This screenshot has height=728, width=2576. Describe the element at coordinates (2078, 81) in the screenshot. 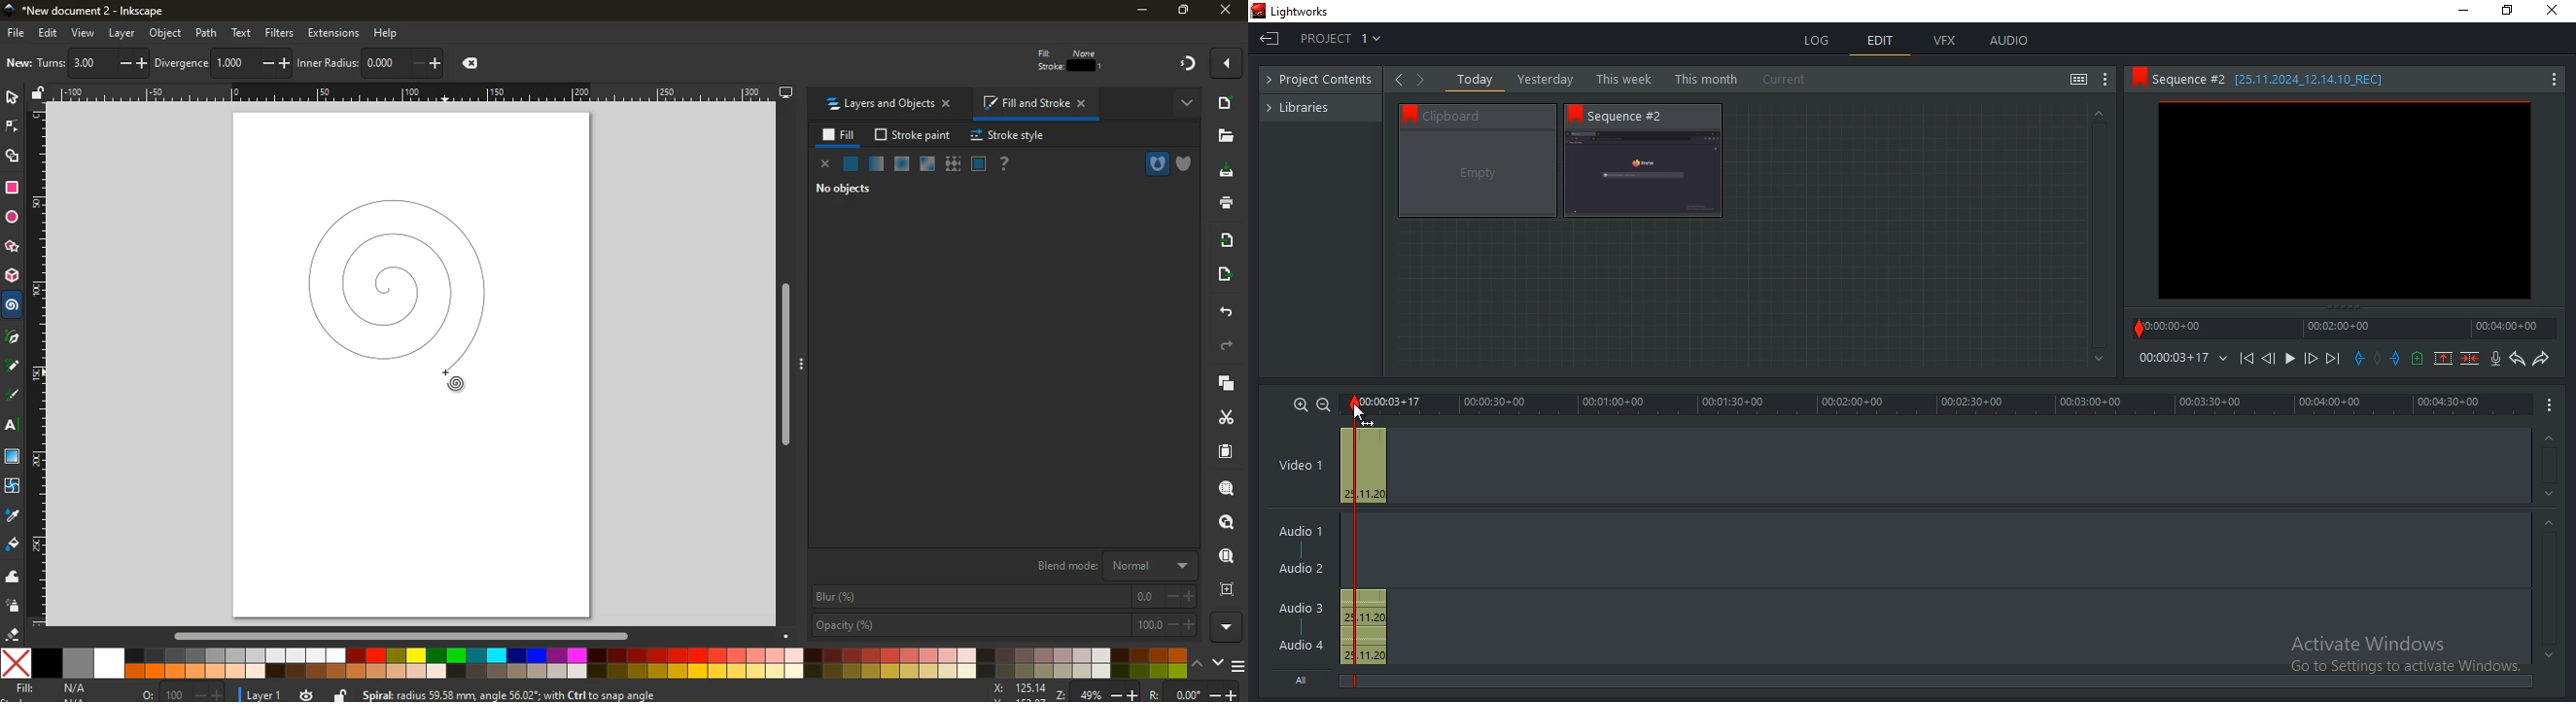

I see `toggle ` at that location.